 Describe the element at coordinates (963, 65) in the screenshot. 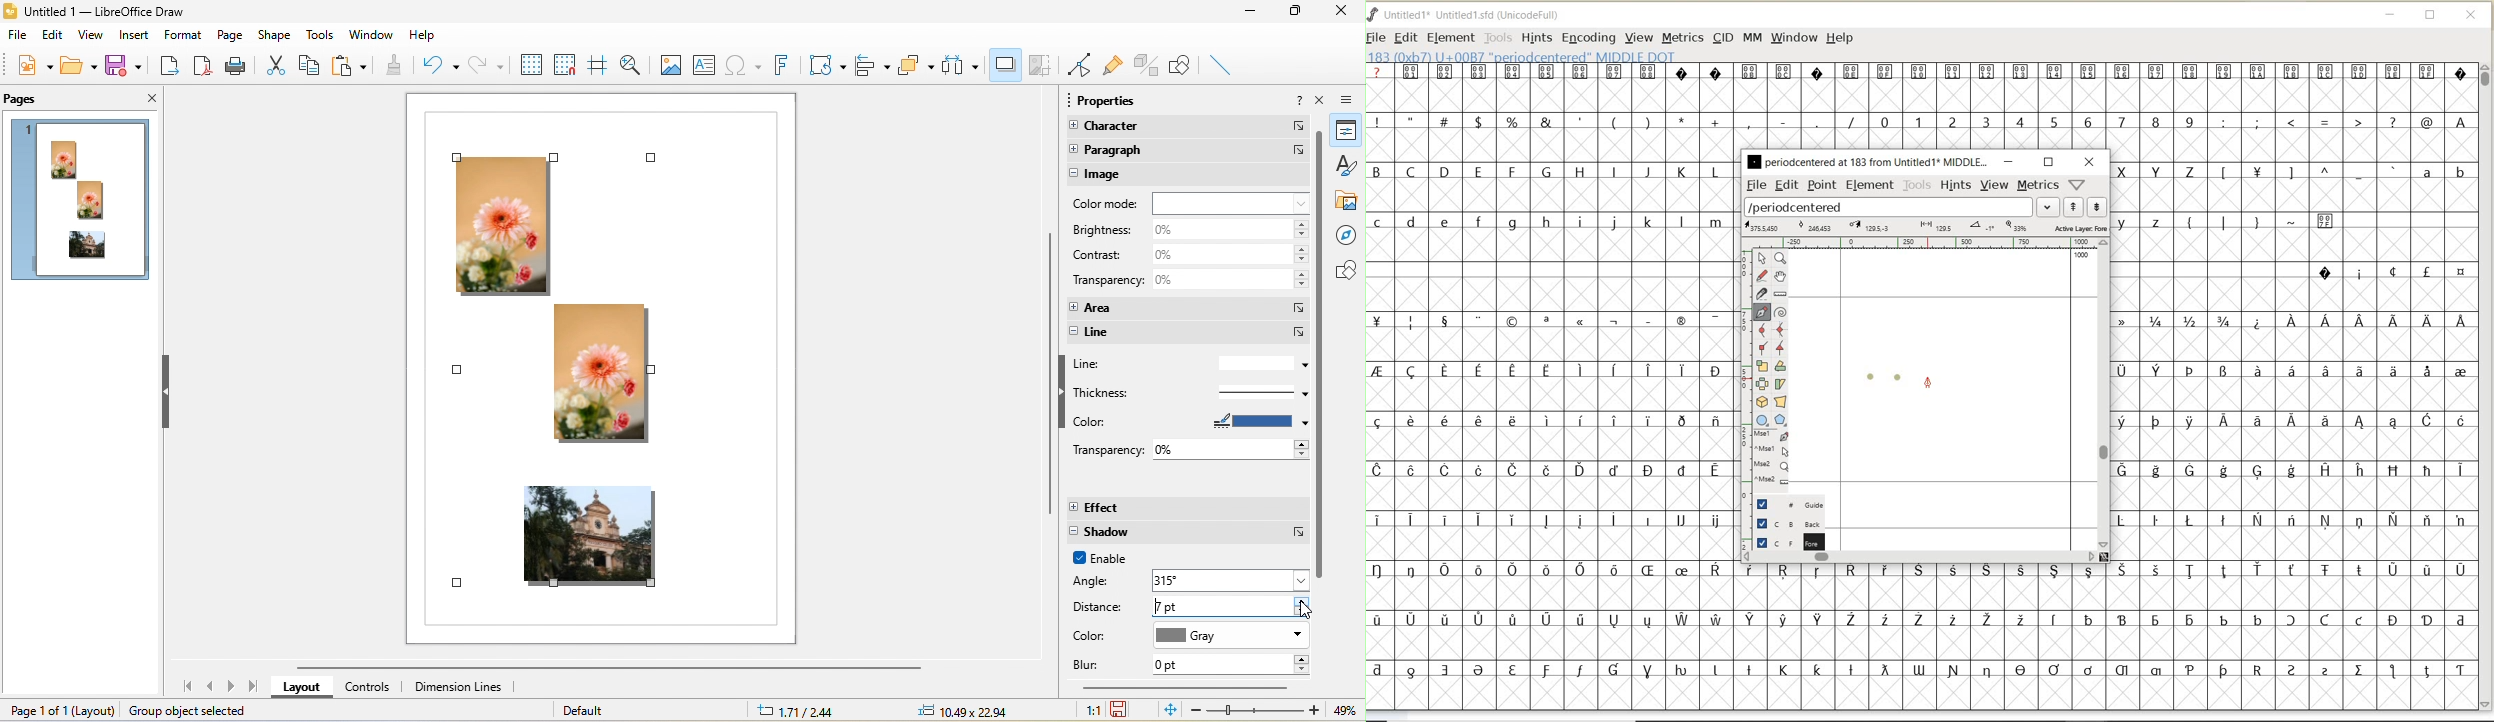

I see `select at least three object to distribute` at that location.